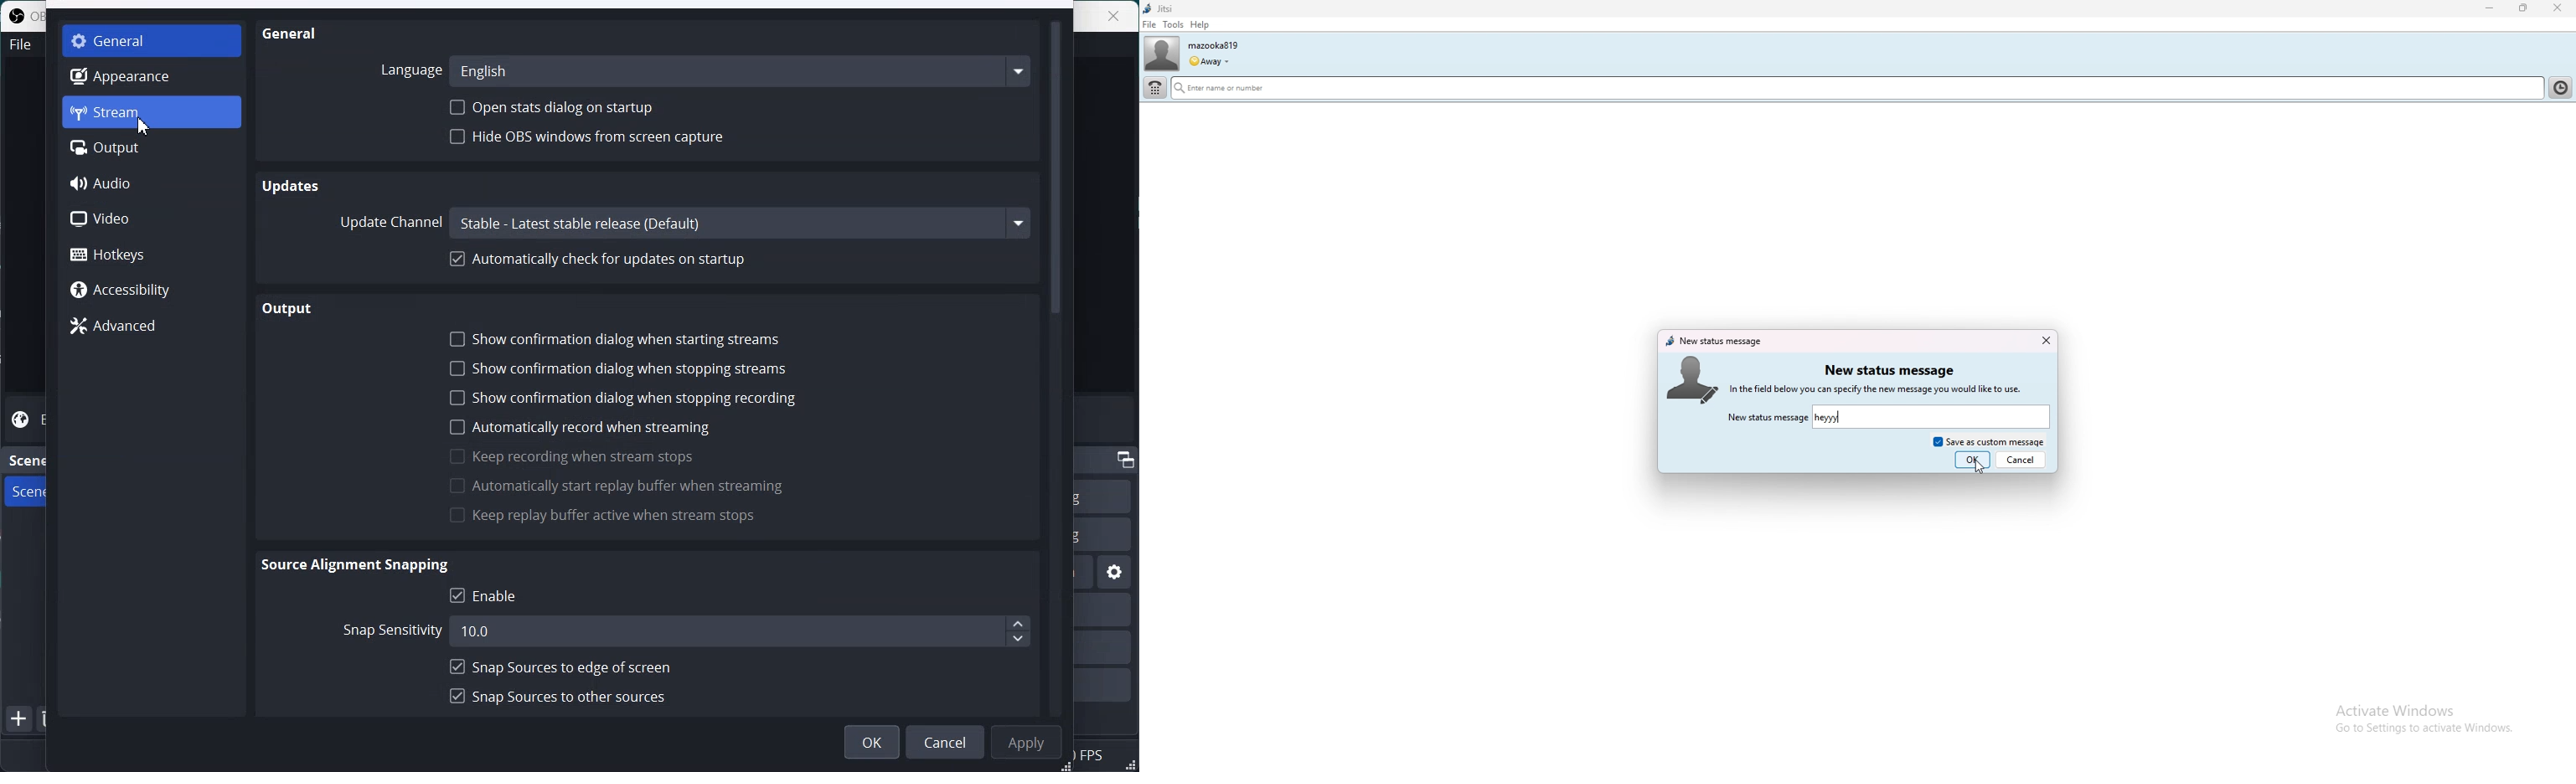  What do you see at coordinates (1162, 54) in the screenshot?
I see `user photo` at bounding box center [1162, 54].